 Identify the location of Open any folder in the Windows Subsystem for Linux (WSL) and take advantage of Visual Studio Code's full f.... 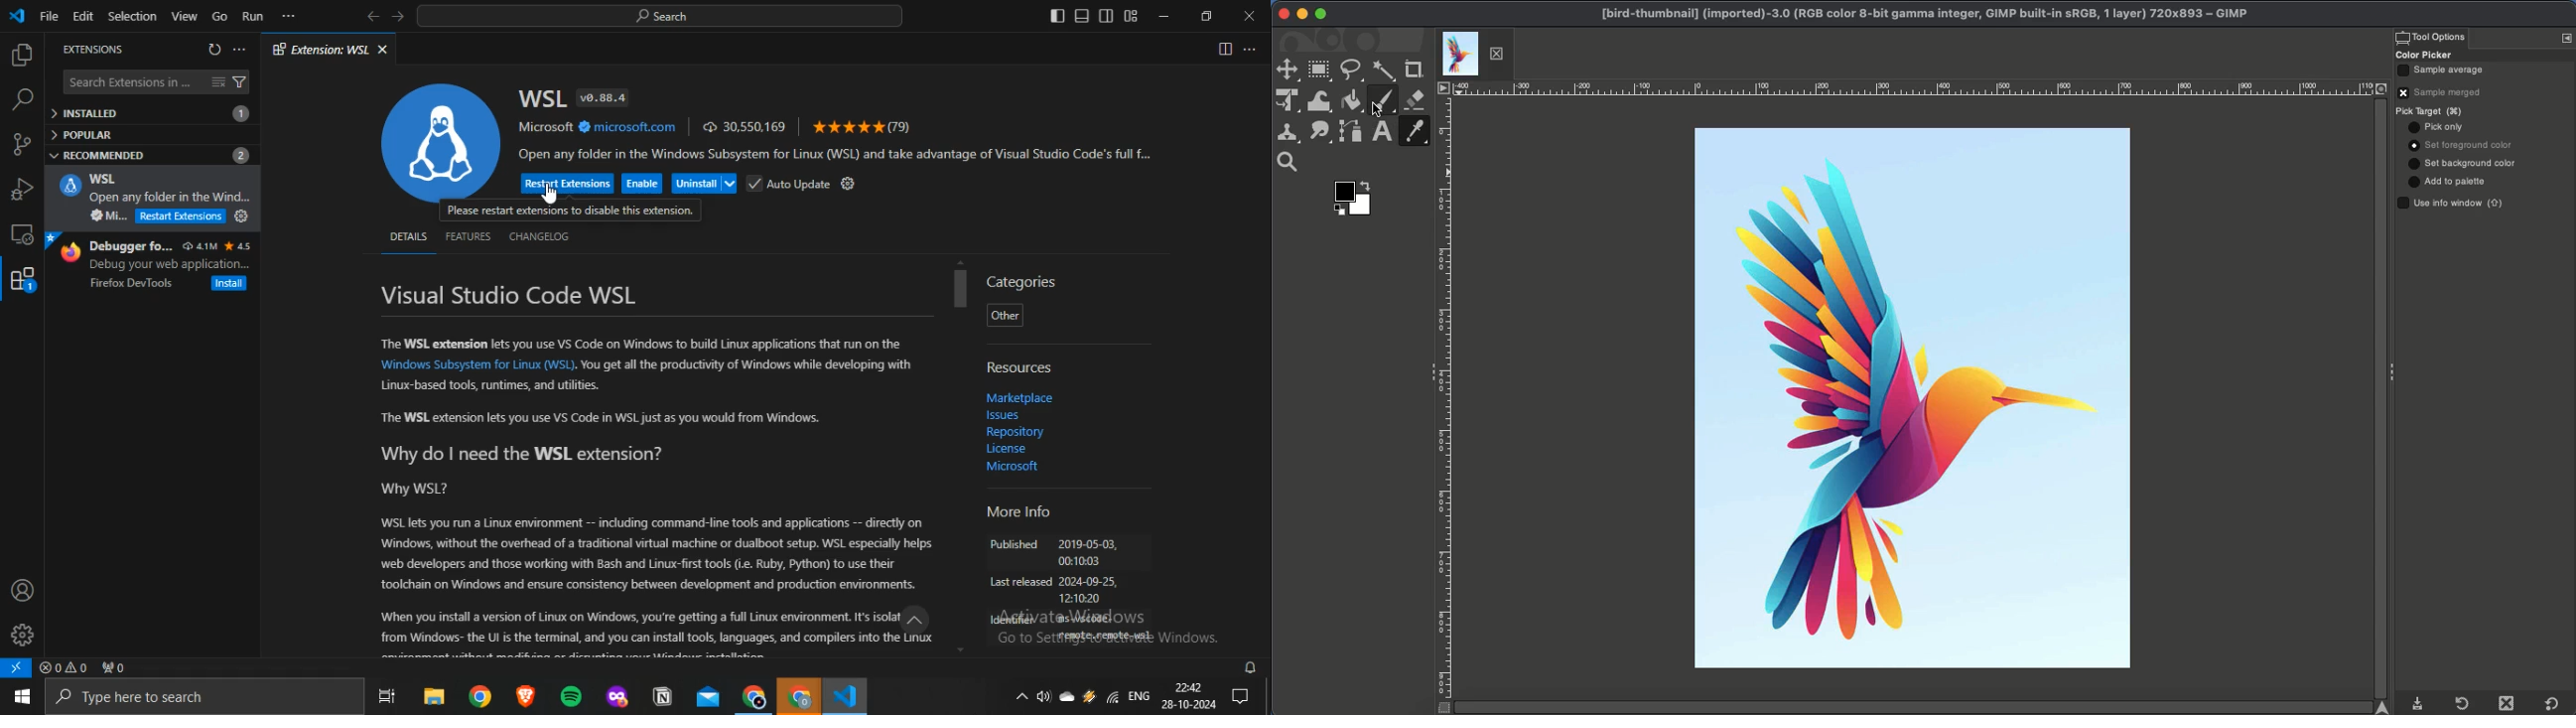
(839, 155).